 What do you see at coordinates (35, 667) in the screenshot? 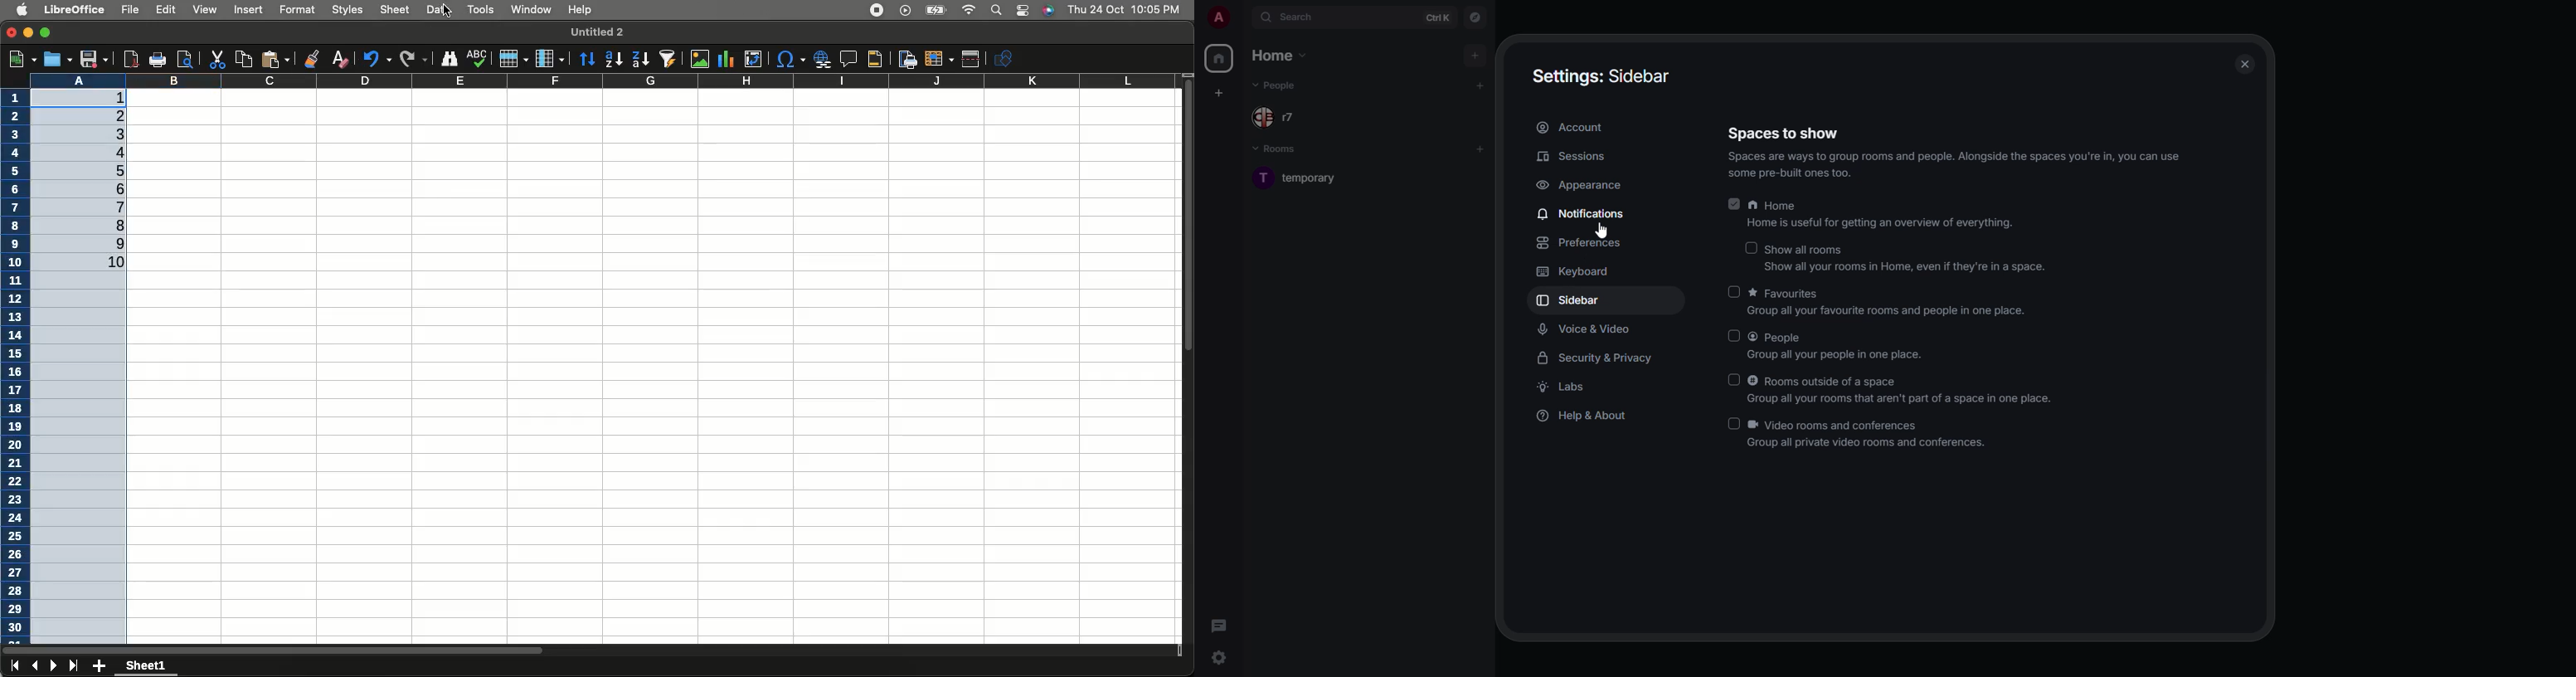
I see `Previous sheet` at bounding box center [35, 667].